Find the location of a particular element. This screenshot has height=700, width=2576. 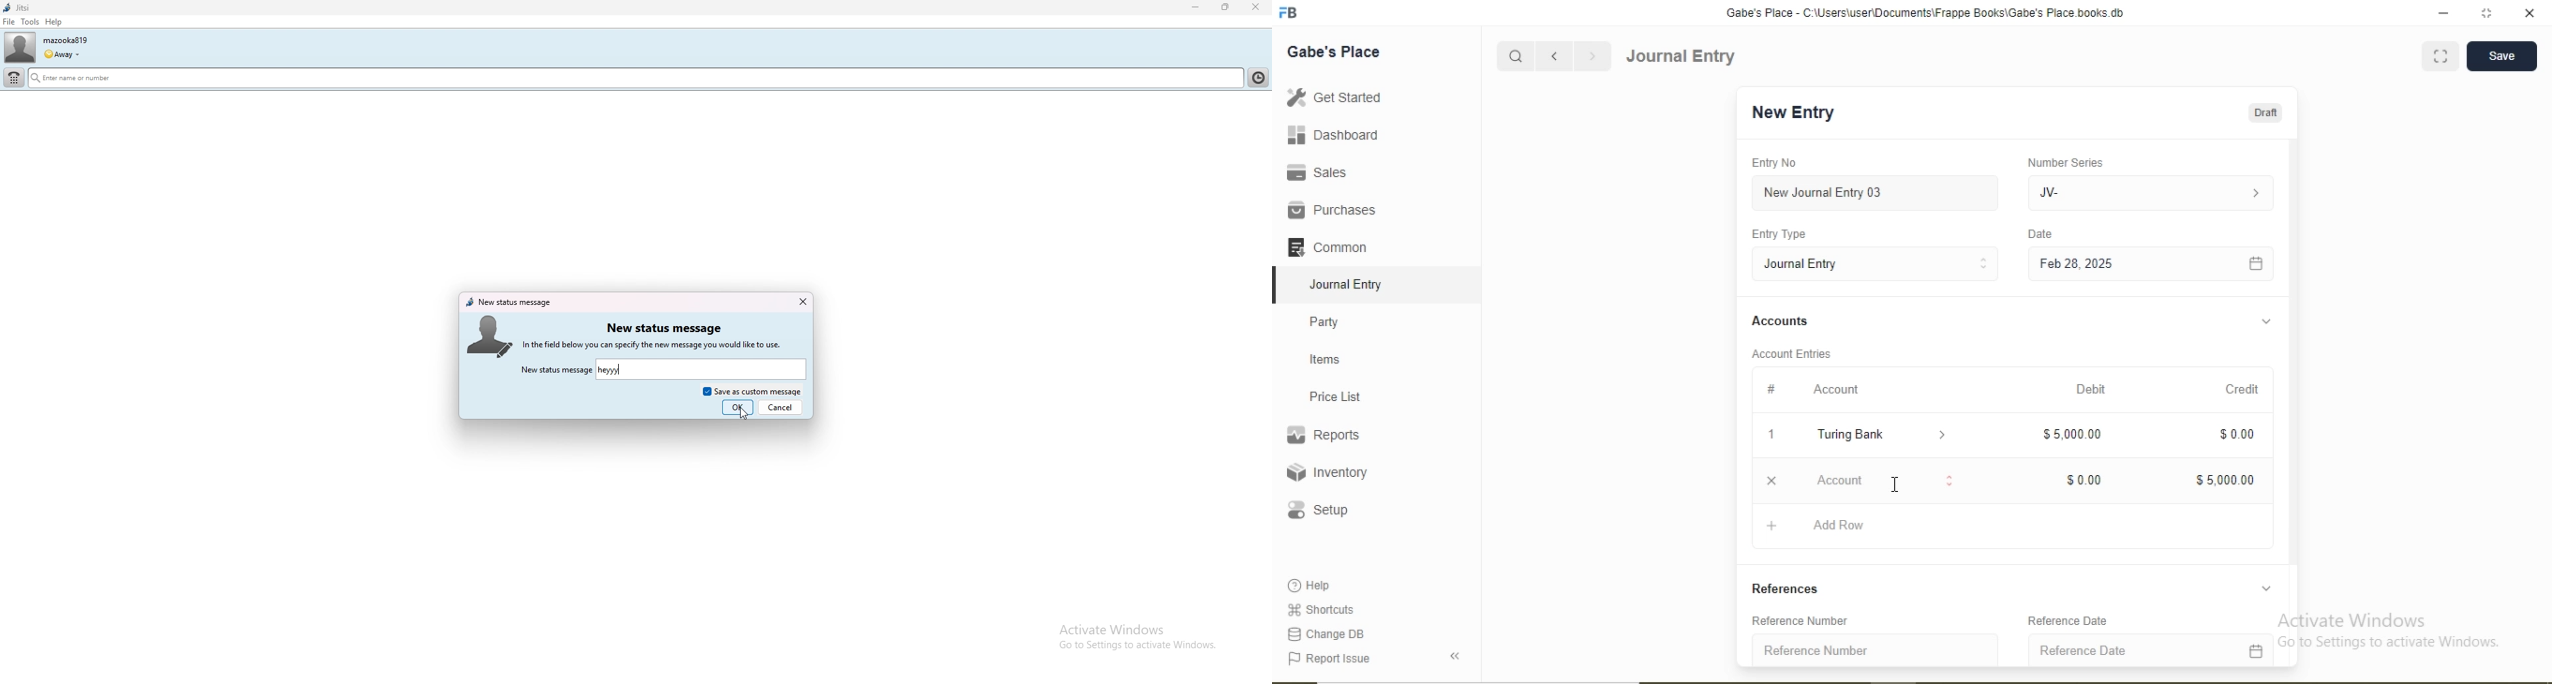

Dropdown is located at coordinates (2267, 322).